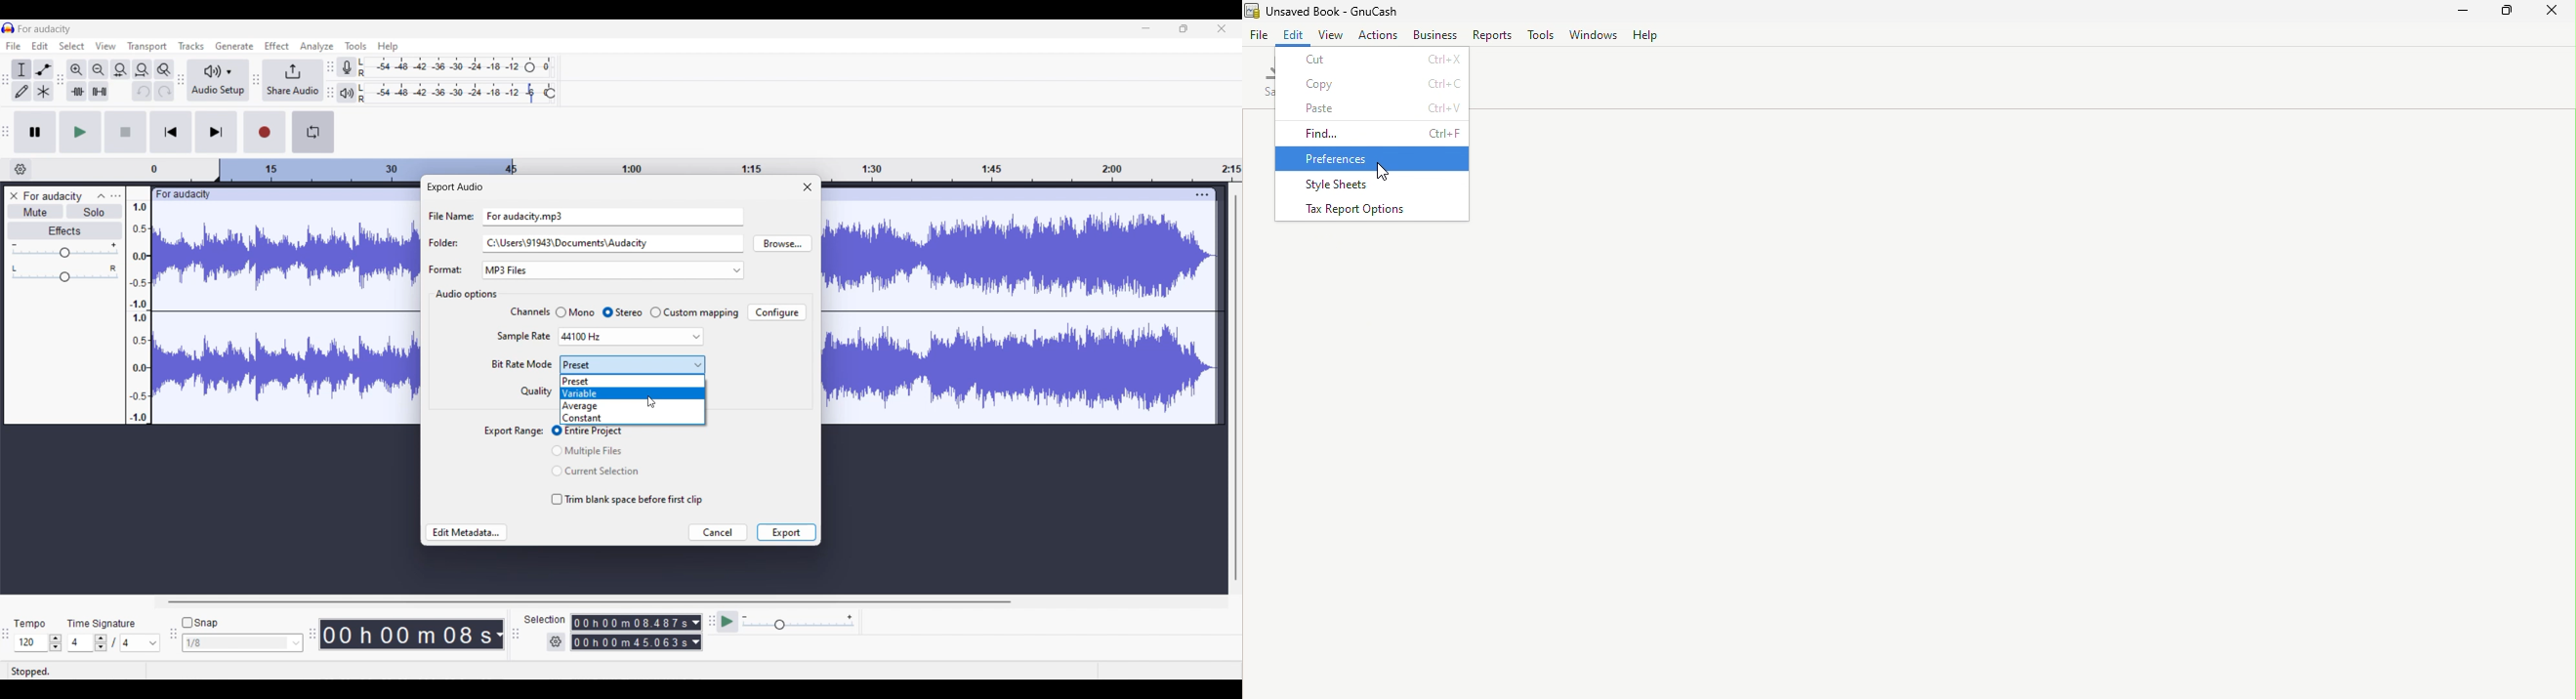 The image size is (2576, 700). Describe the element at coordinates (575, 312) in the screenshot. I see `Toggle for Mono` at that location.